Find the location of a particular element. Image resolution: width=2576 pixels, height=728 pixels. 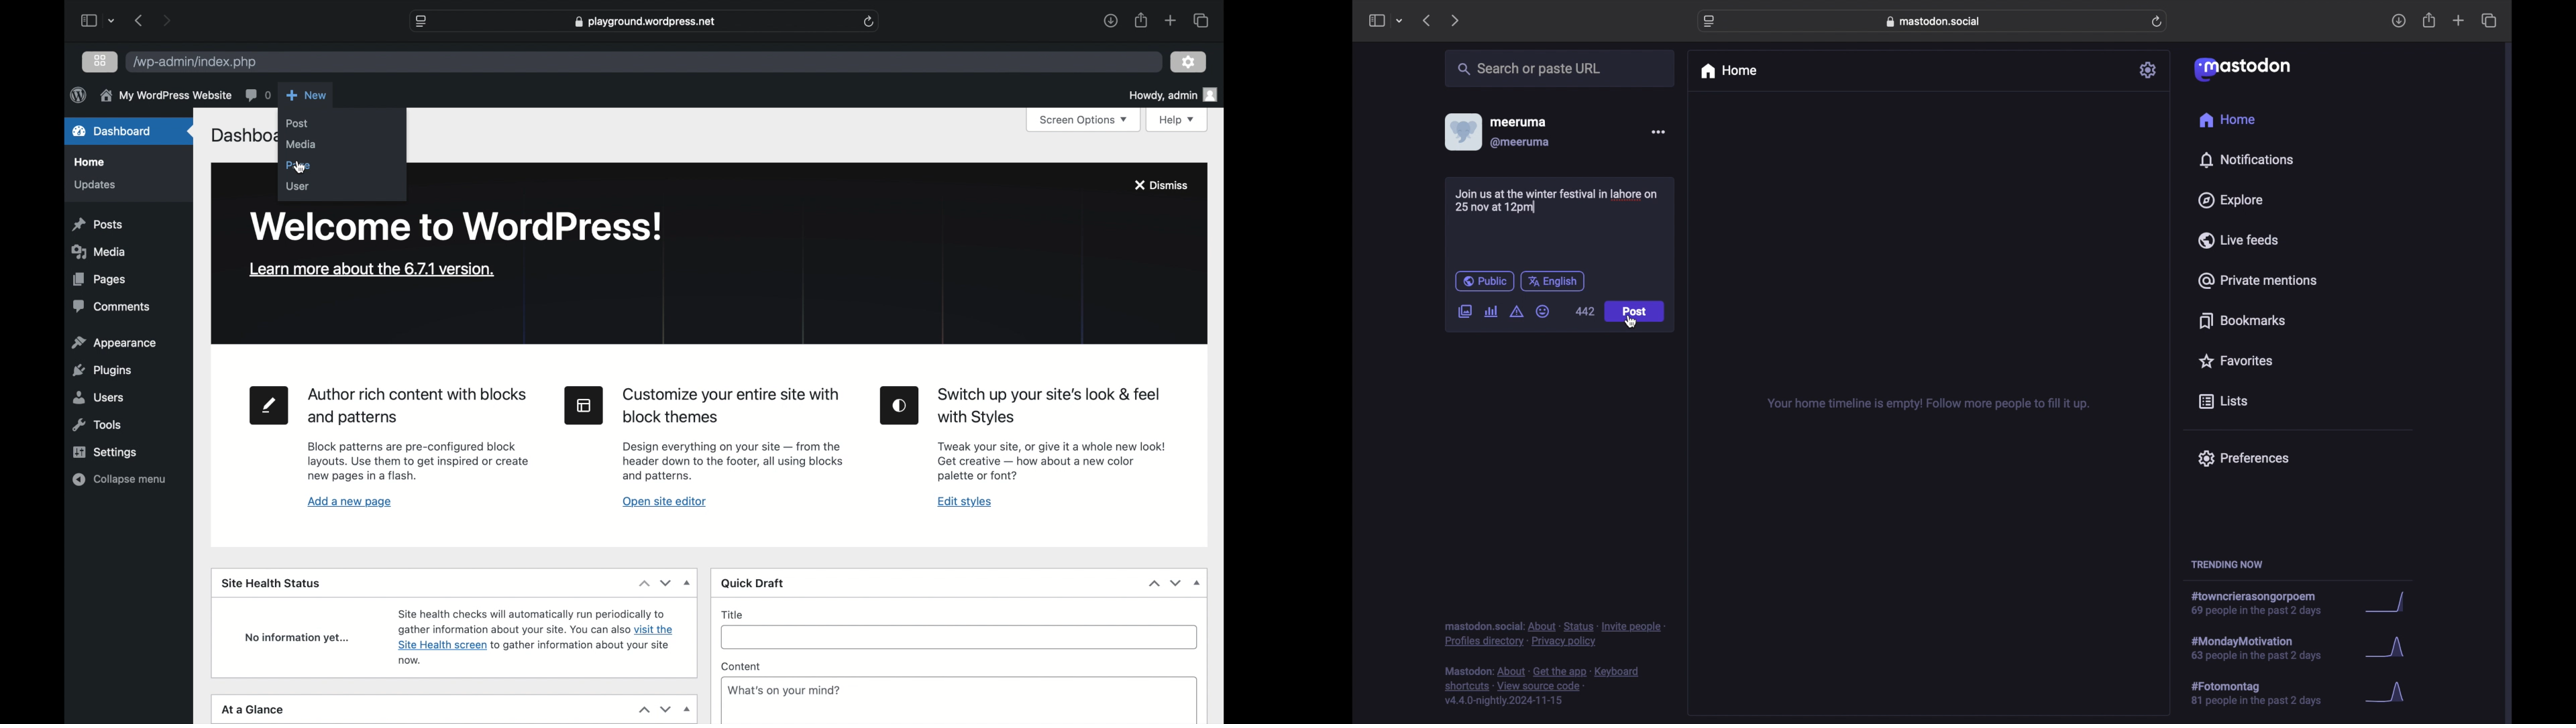

comments is located at coordinates (258, 95).